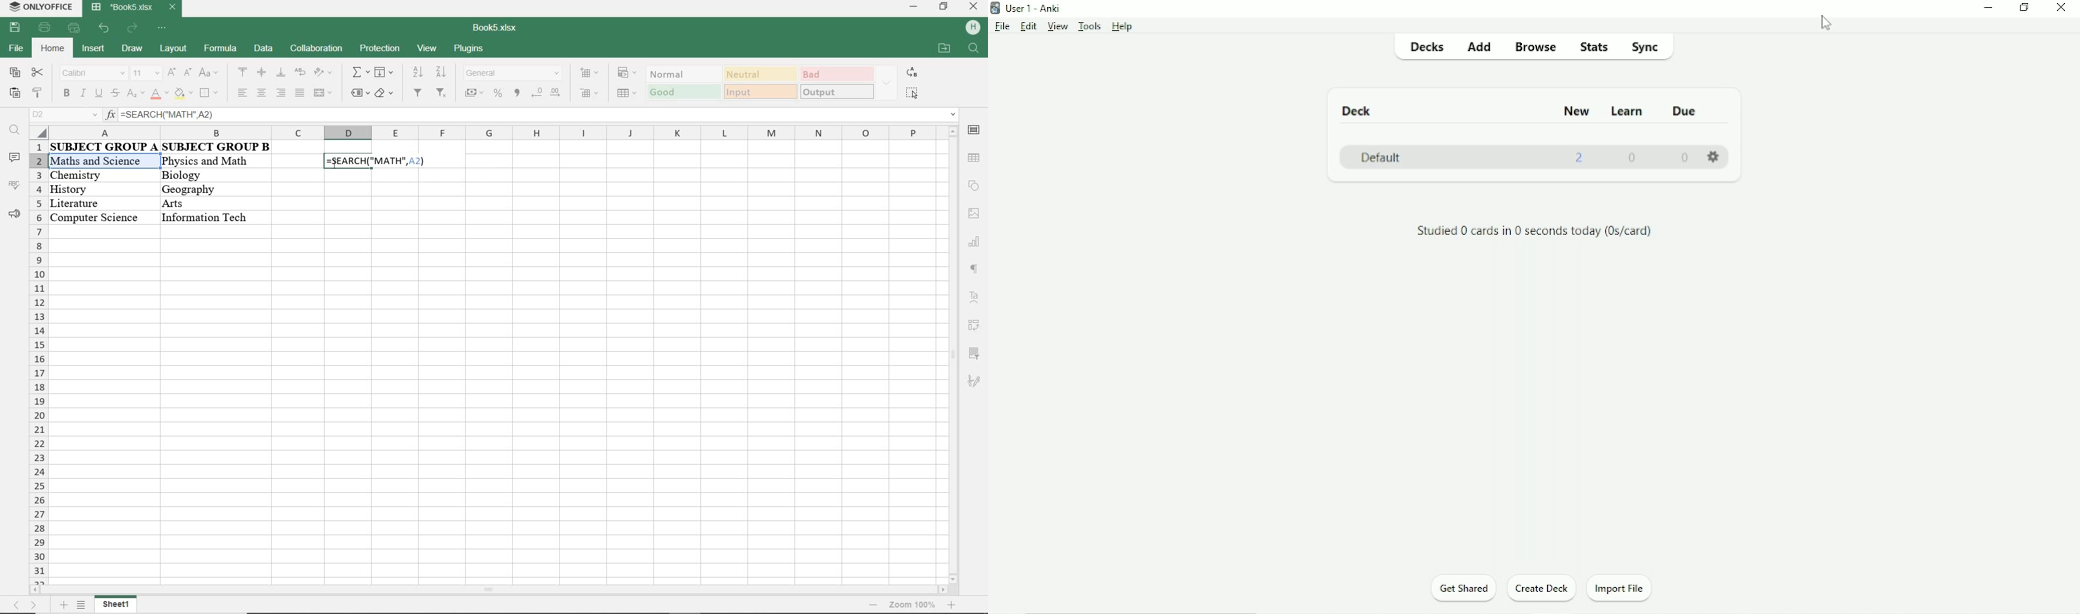 The width and height of the screenshot is (2100, 616). What do you see at coordinates (144, 74) in the screenshot?
I see `font size` at bounding box center [144, 74].